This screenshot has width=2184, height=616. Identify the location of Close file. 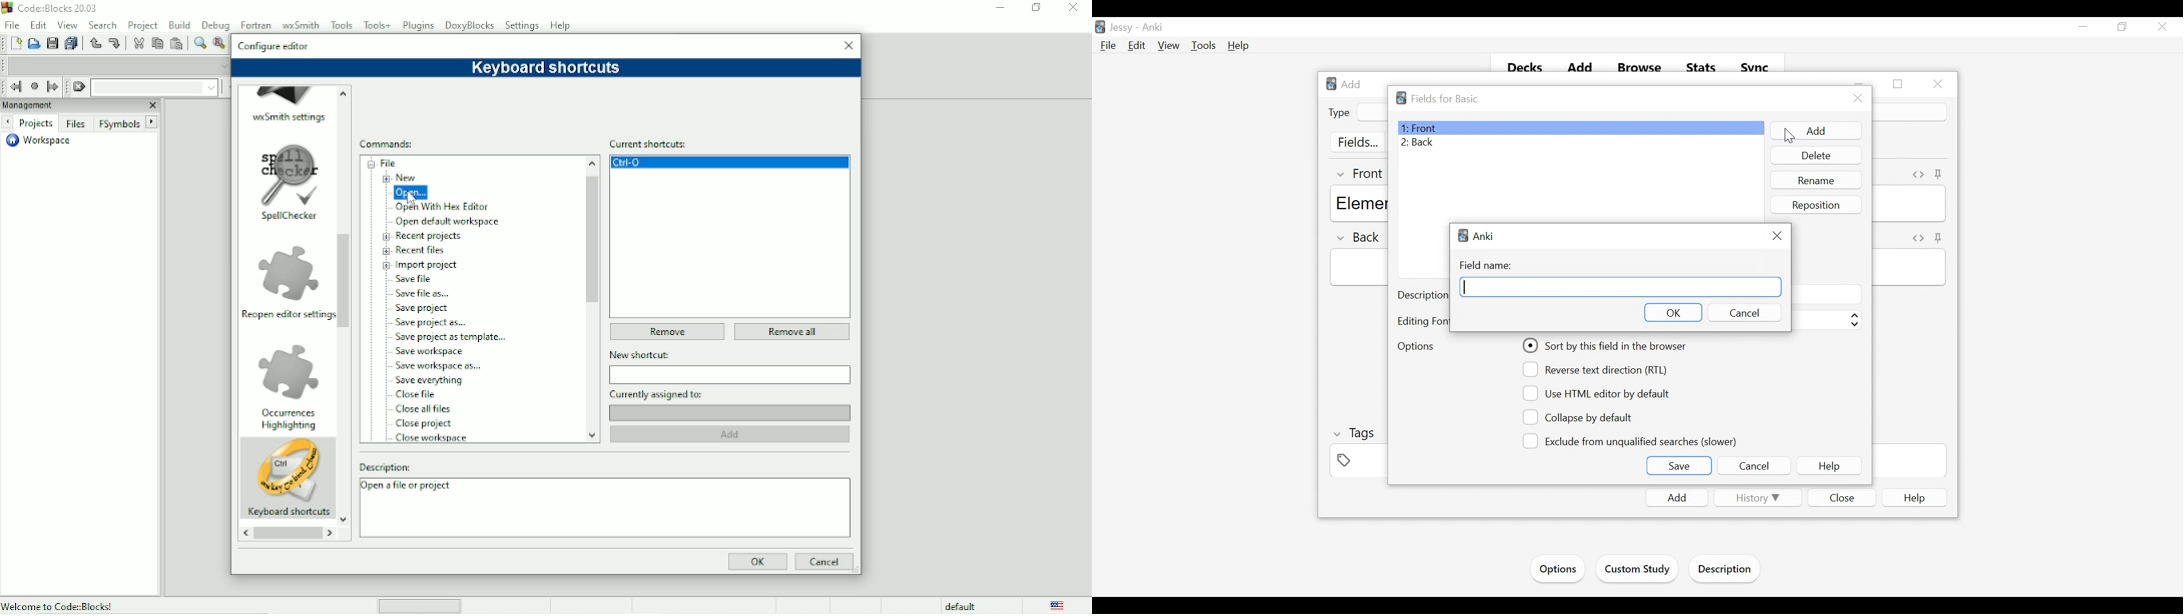
(421, 394).